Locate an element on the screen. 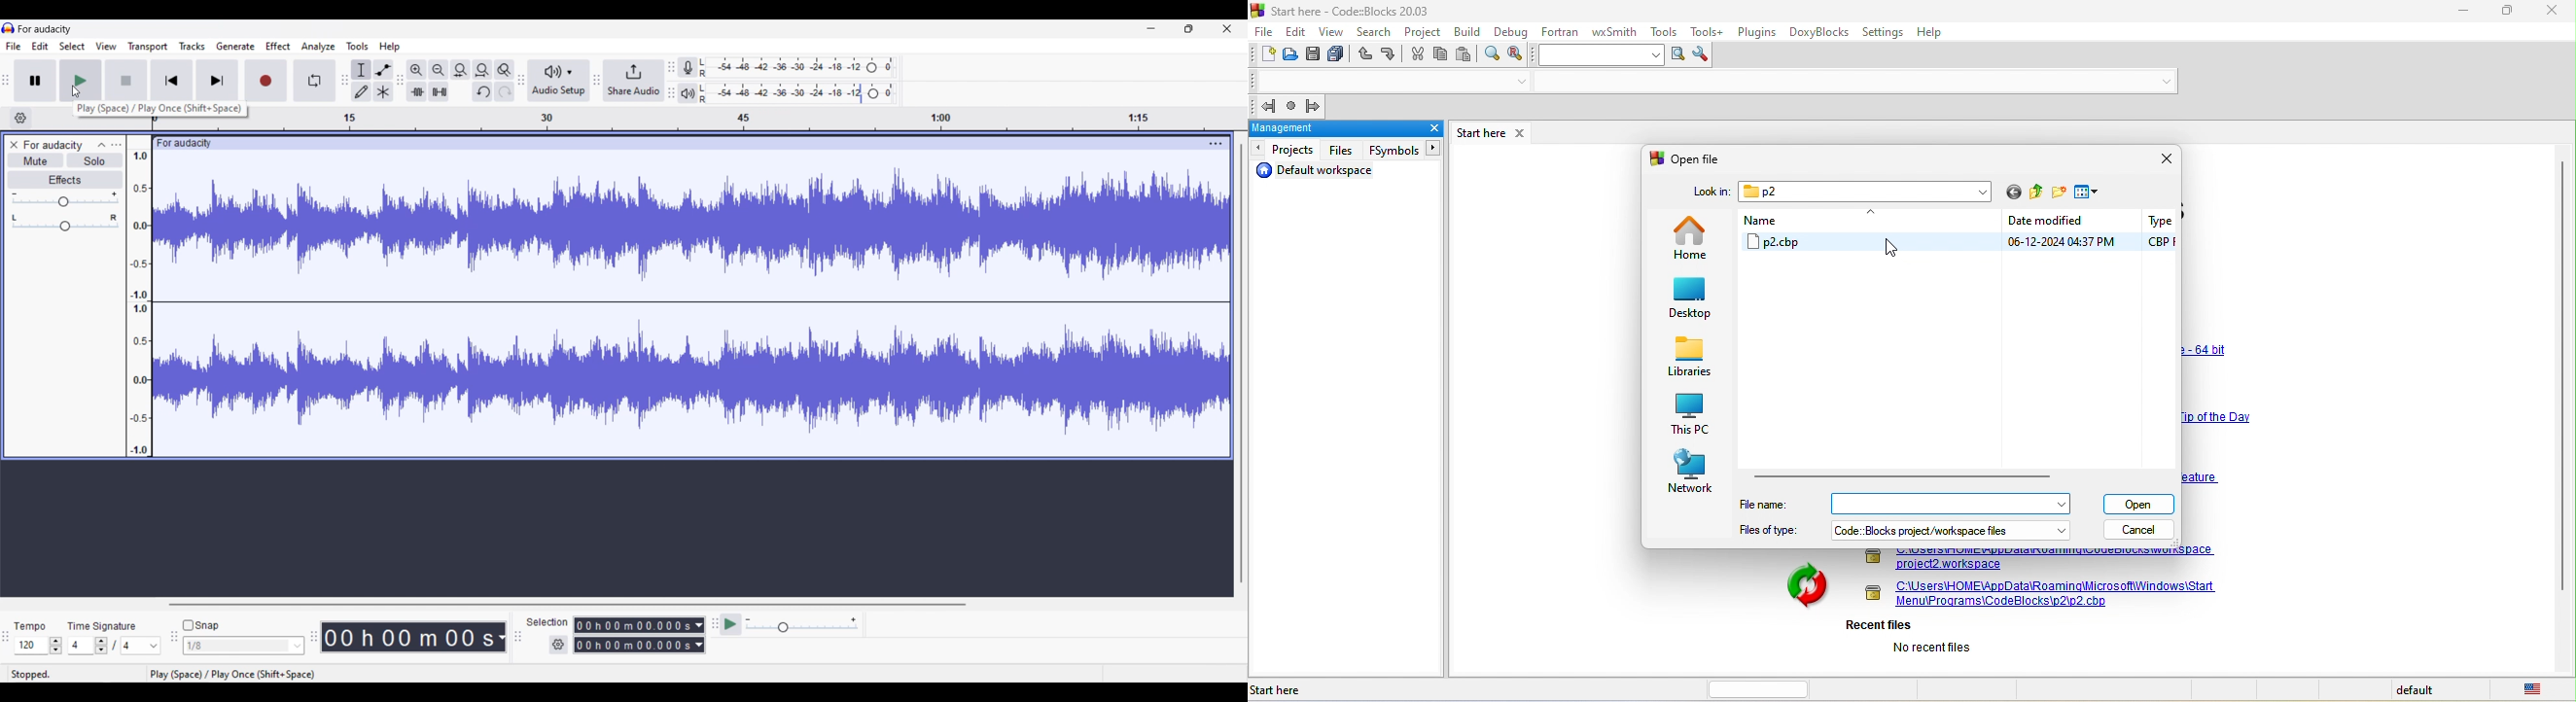  copy is located at coordinates (1441, 56).